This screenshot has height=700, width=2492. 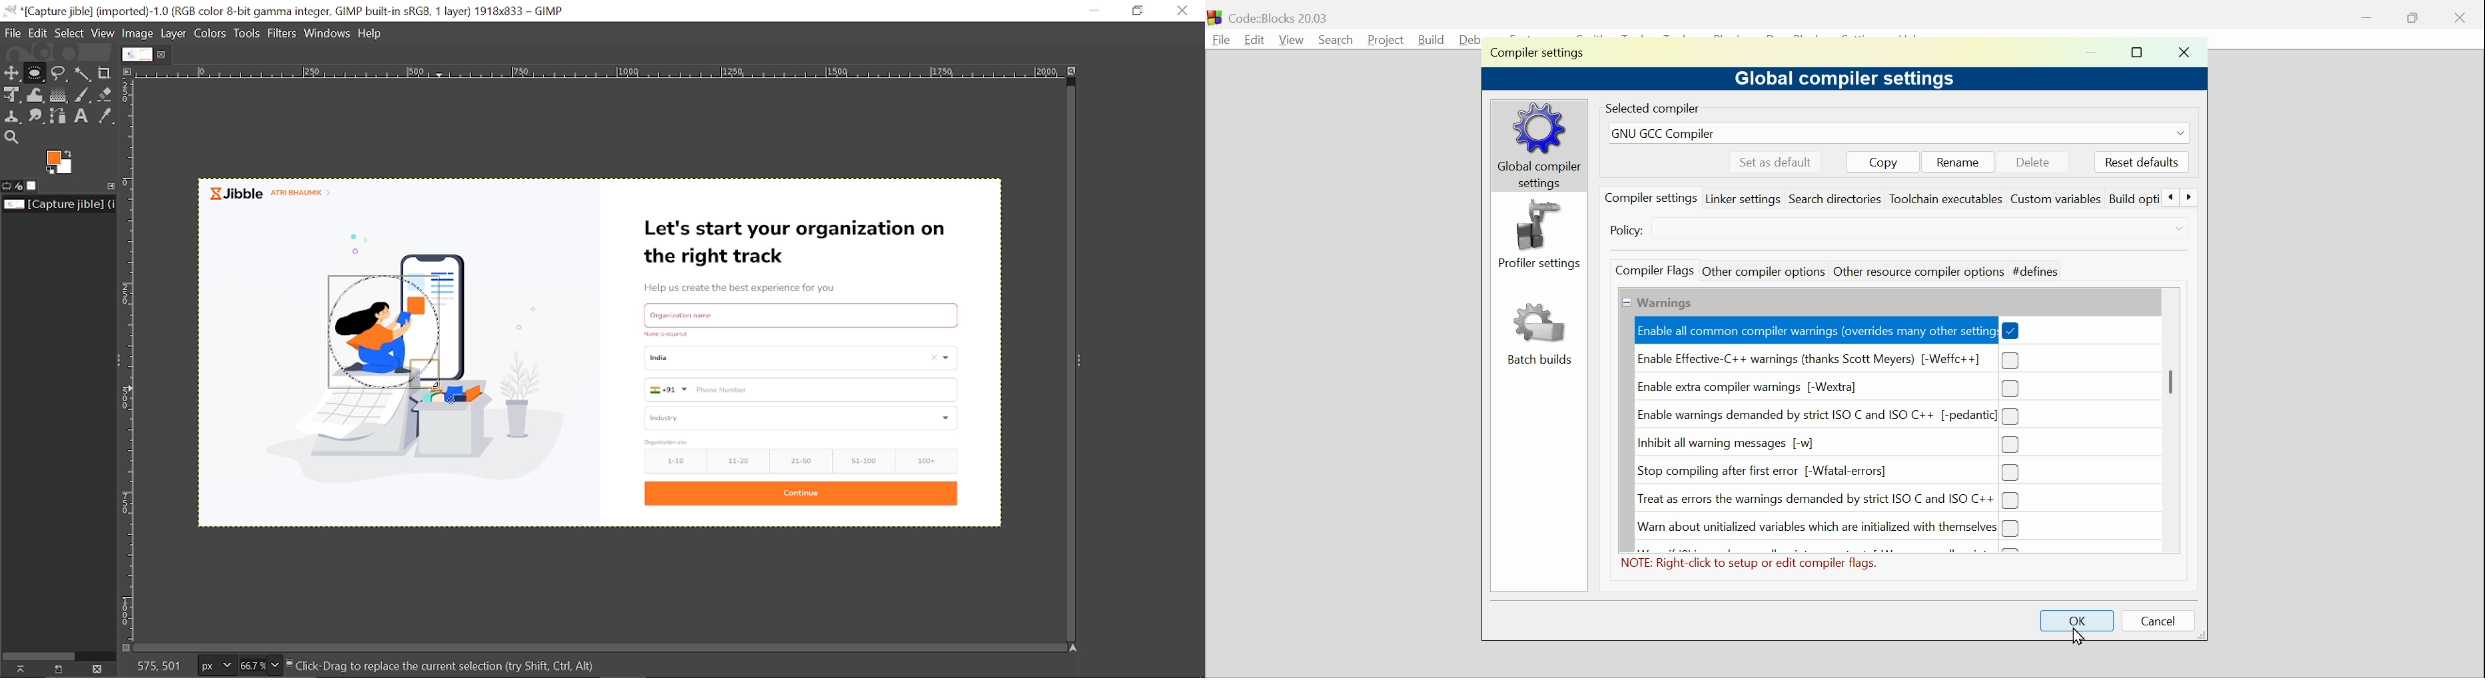 I want to click on Select, so click(x=70, y=32).